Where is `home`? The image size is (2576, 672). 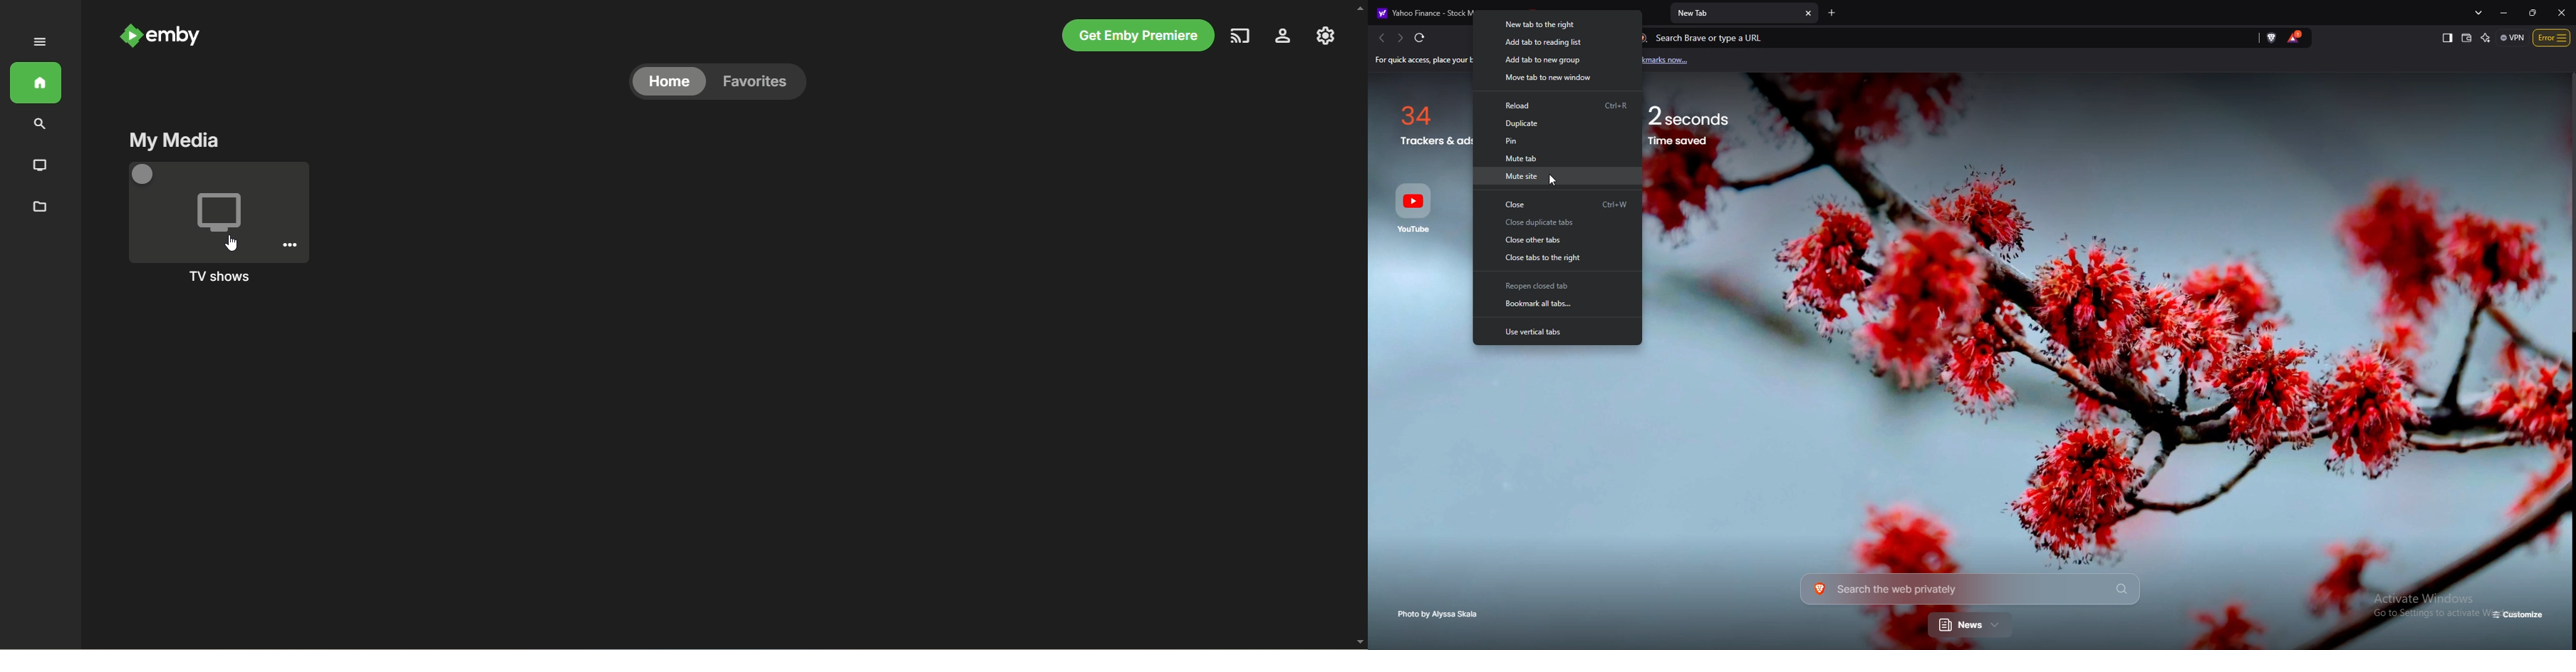
home is located at coordinates (668, 82).